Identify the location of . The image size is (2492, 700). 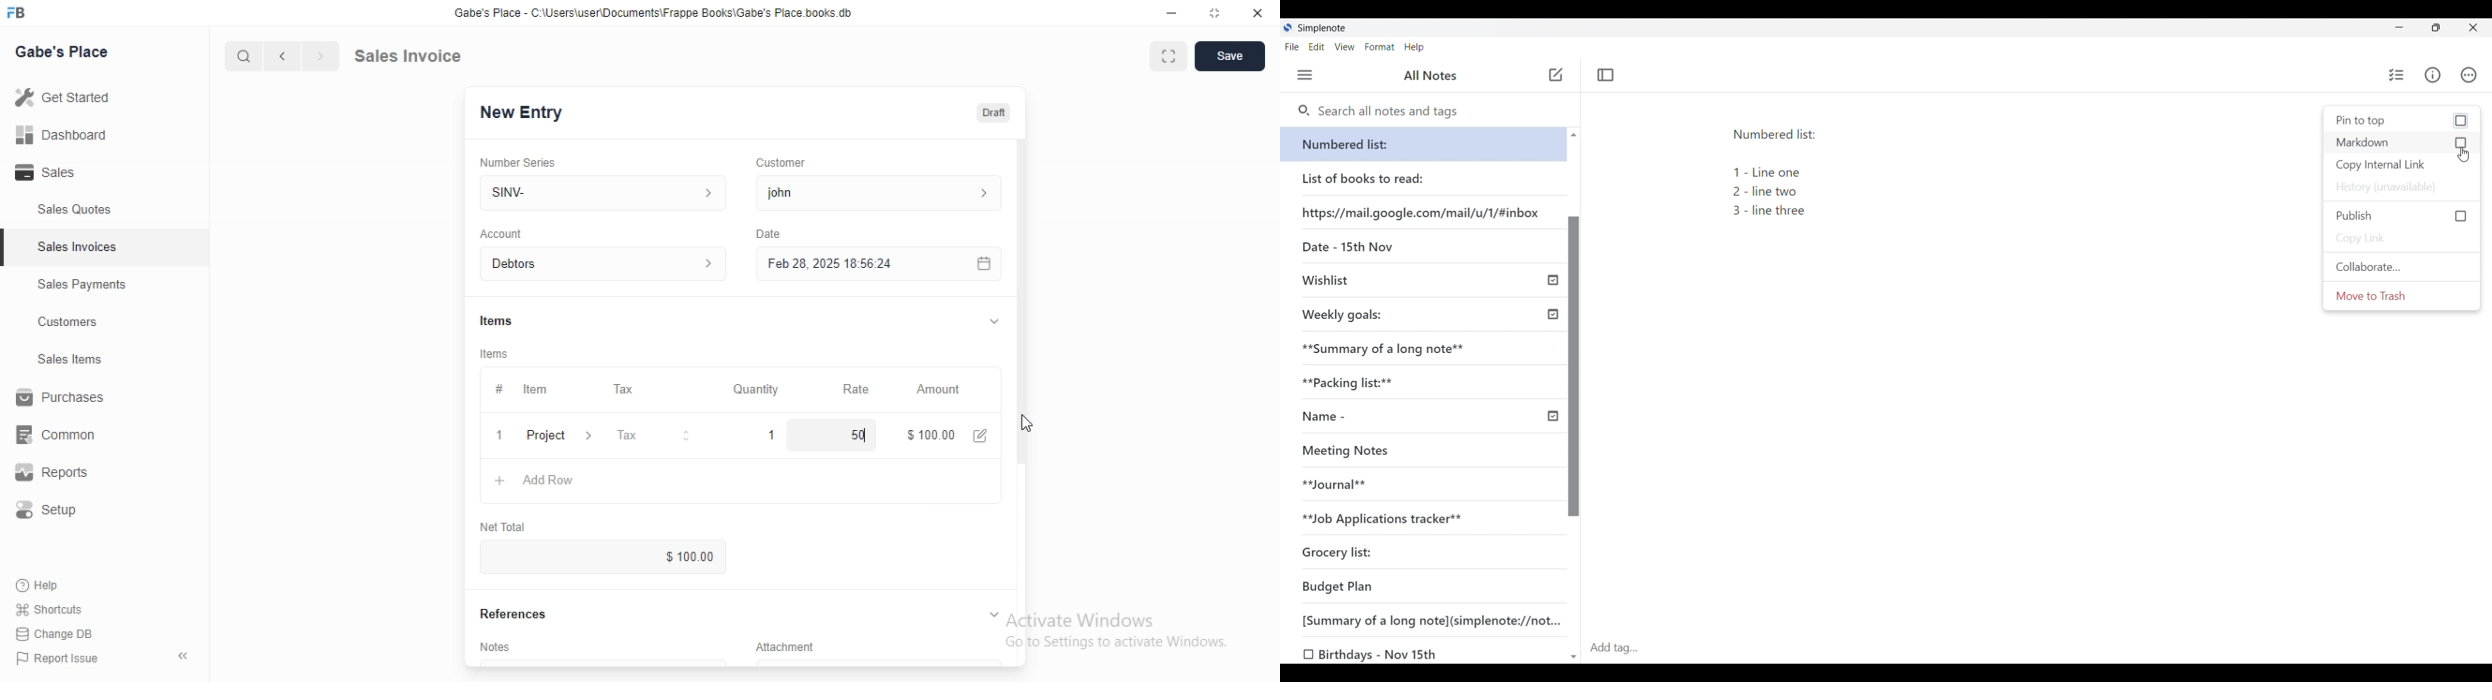
(498, 389).